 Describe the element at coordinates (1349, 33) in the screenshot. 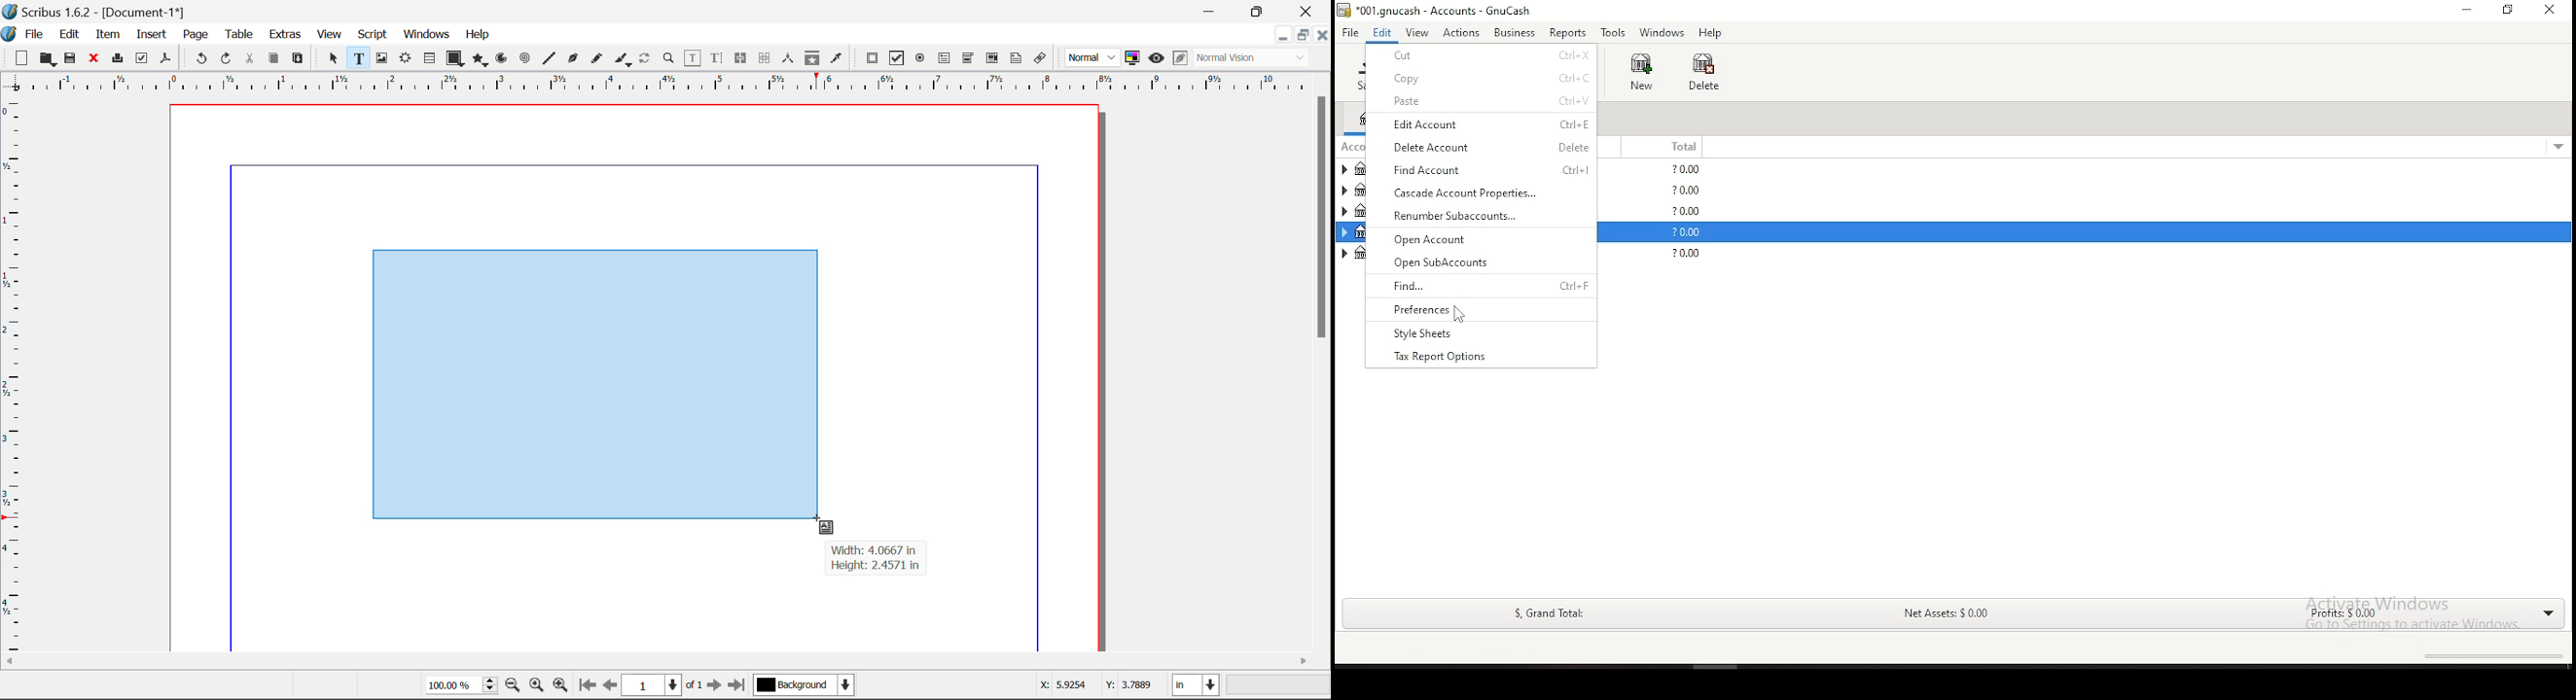

I see `file` at that location.